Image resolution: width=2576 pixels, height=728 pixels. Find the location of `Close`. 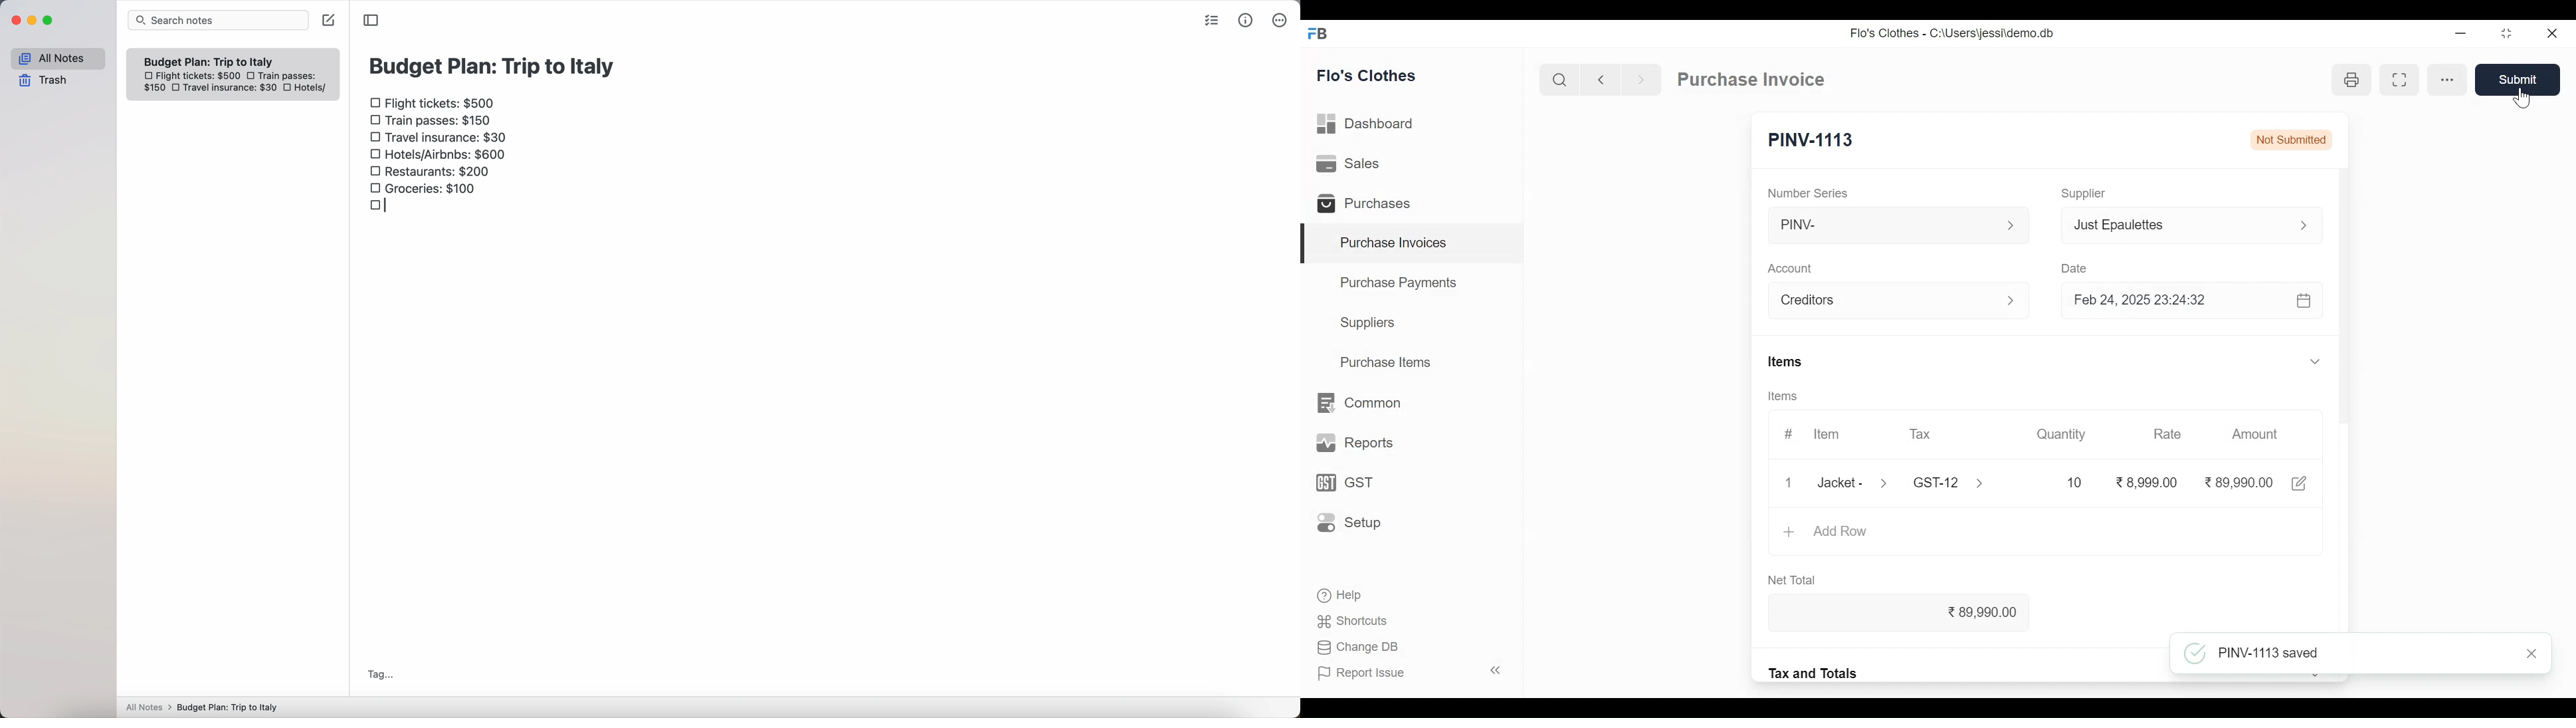

Close is located at coordinates (1787, 483).